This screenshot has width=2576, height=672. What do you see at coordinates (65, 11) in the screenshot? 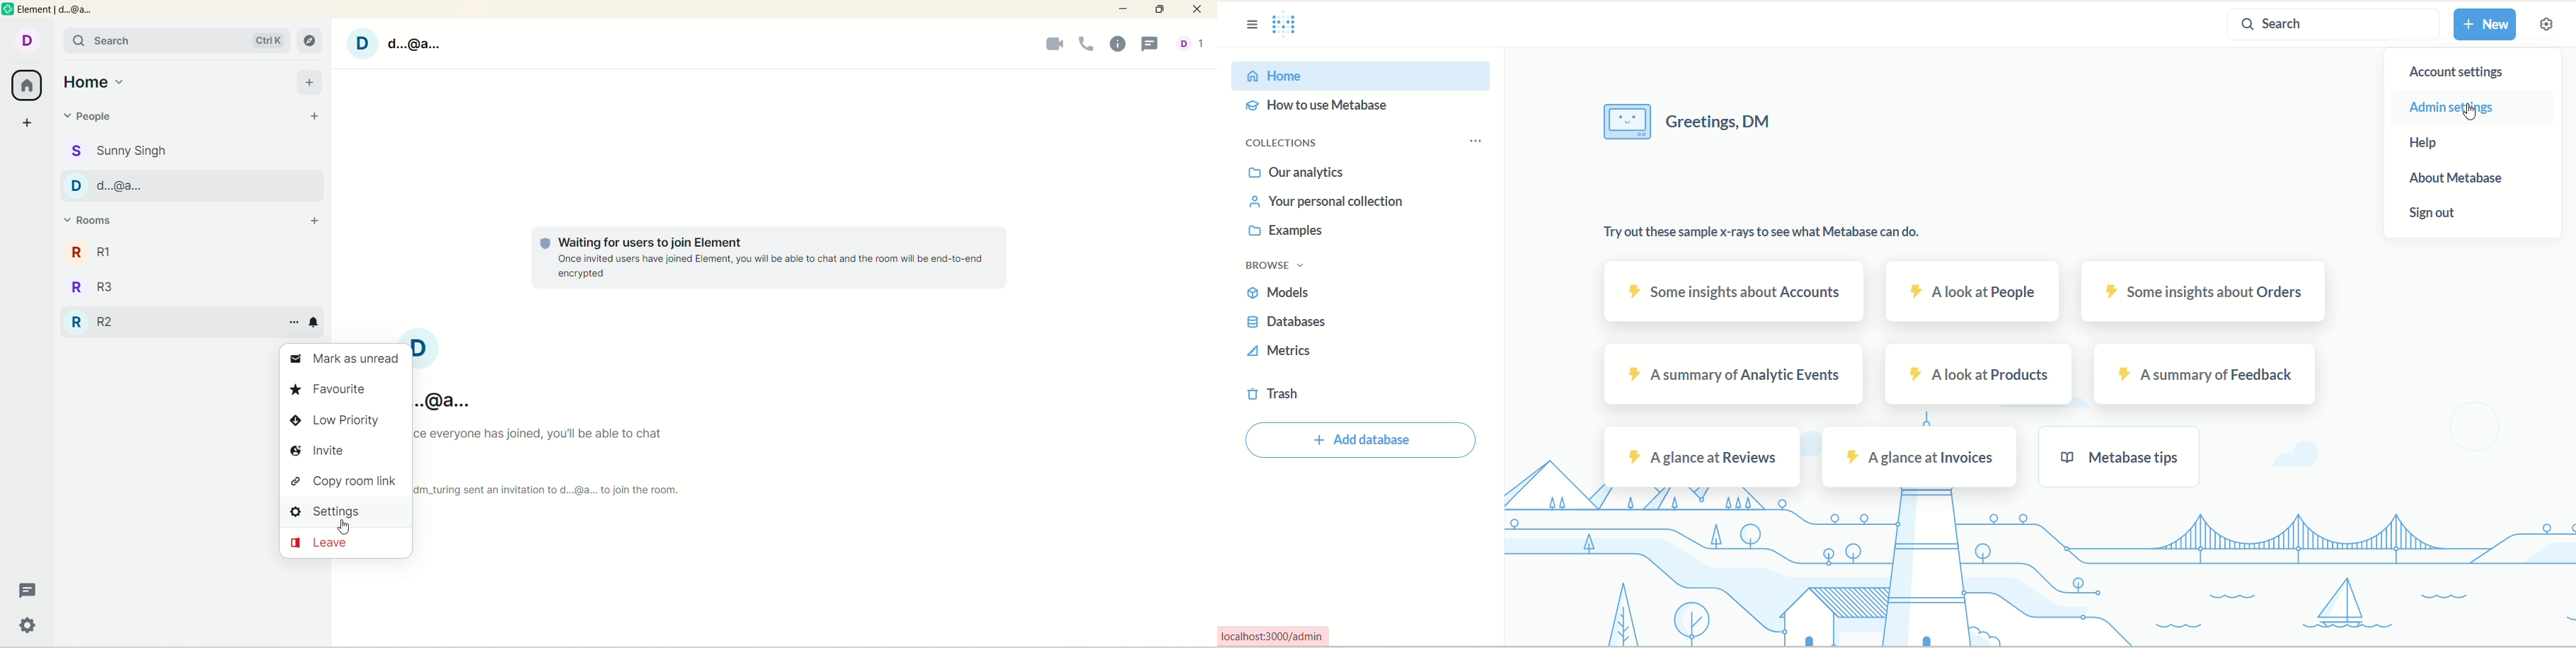
I see `element` at bounding box center [65, 11].